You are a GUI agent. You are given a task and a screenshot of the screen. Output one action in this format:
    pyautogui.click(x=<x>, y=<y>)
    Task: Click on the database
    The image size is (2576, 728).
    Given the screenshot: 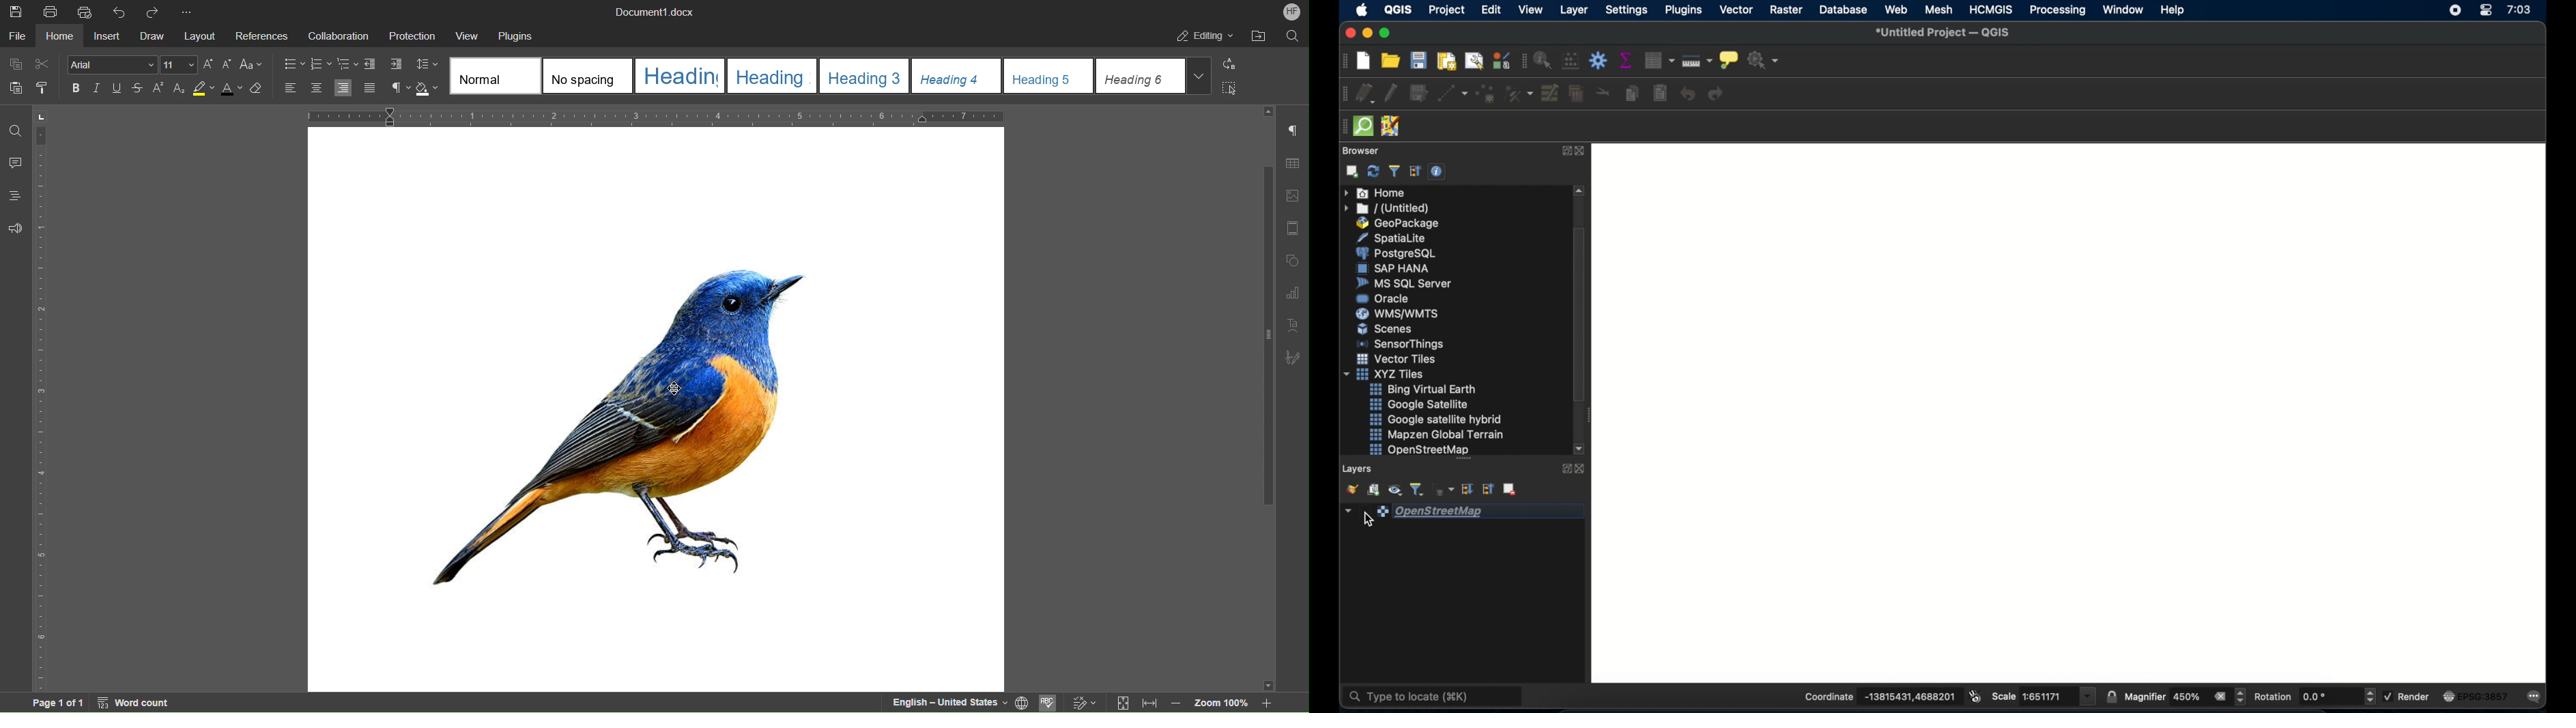 What is the action you would take?
    pyautogui.click(x=1843, y=9)
    